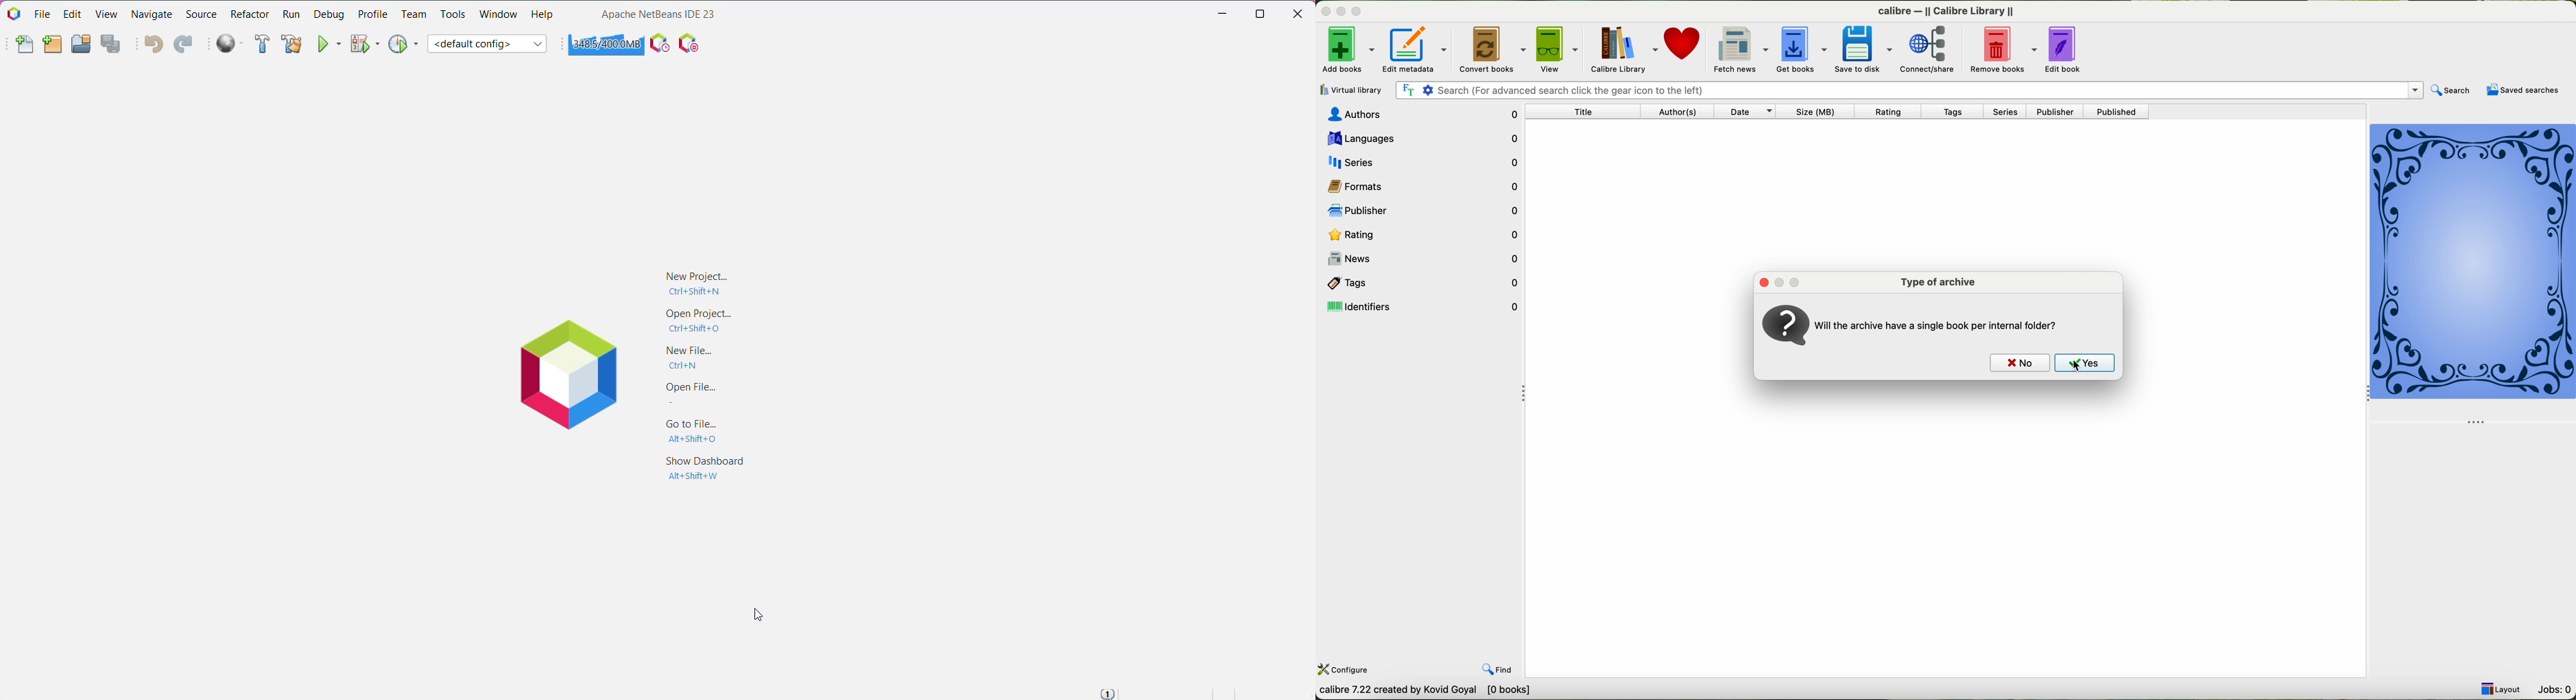  Describe the element at coordinates (691, 396) in the screenshot. I see `Open File` at that location.